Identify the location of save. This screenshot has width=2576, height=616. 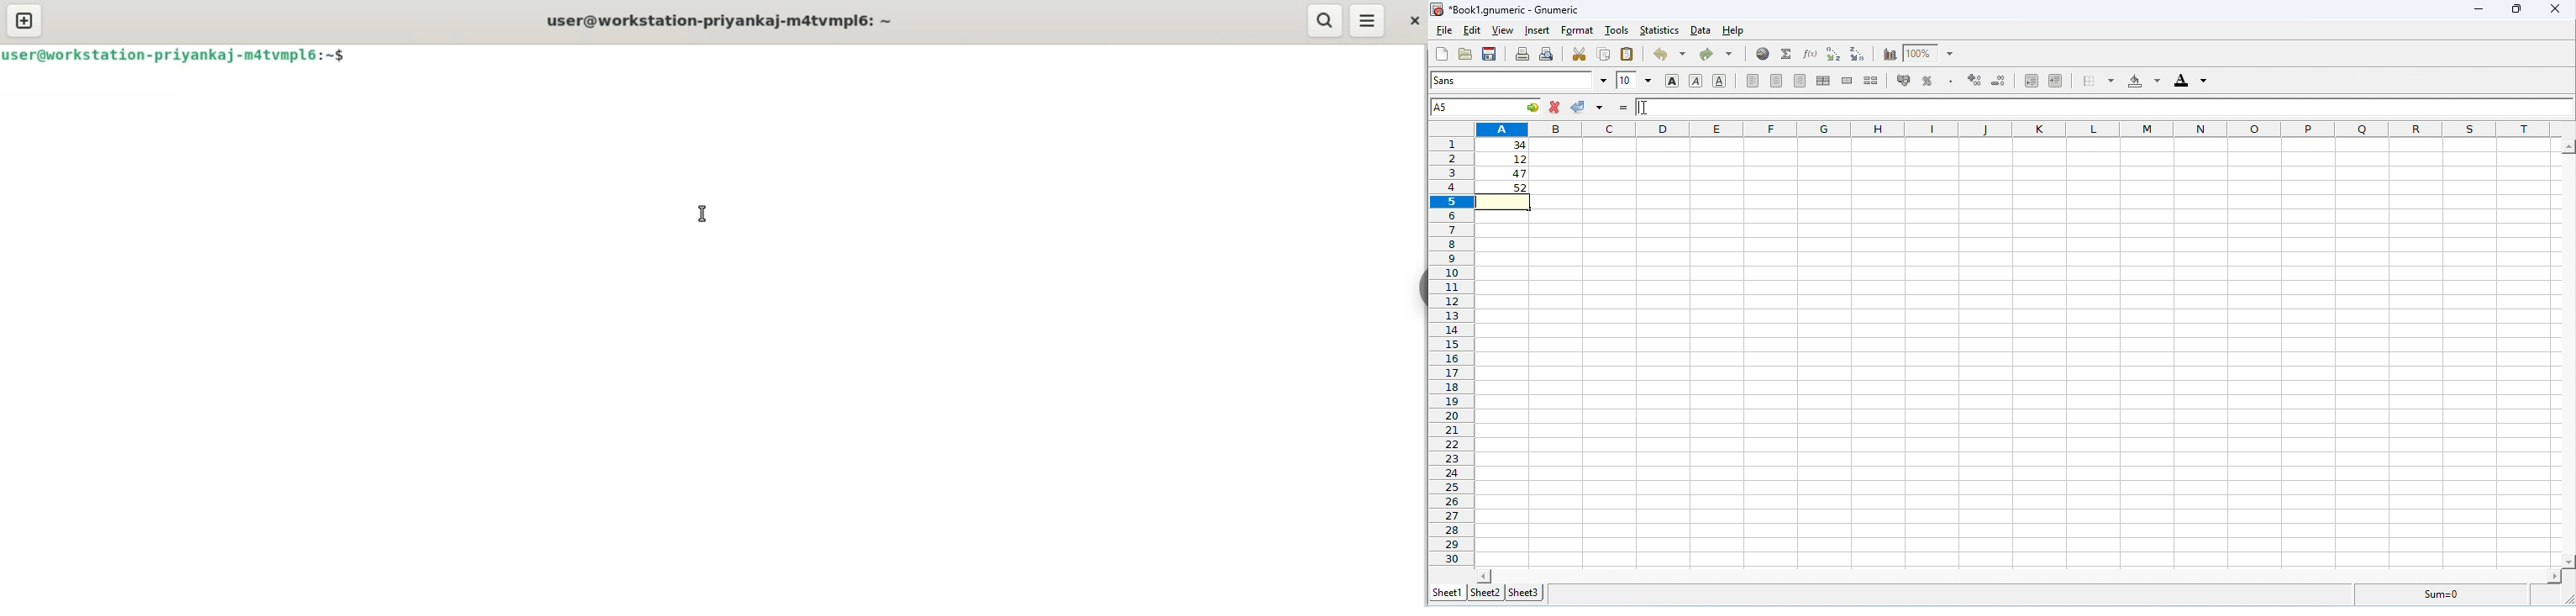
(1490, 54).